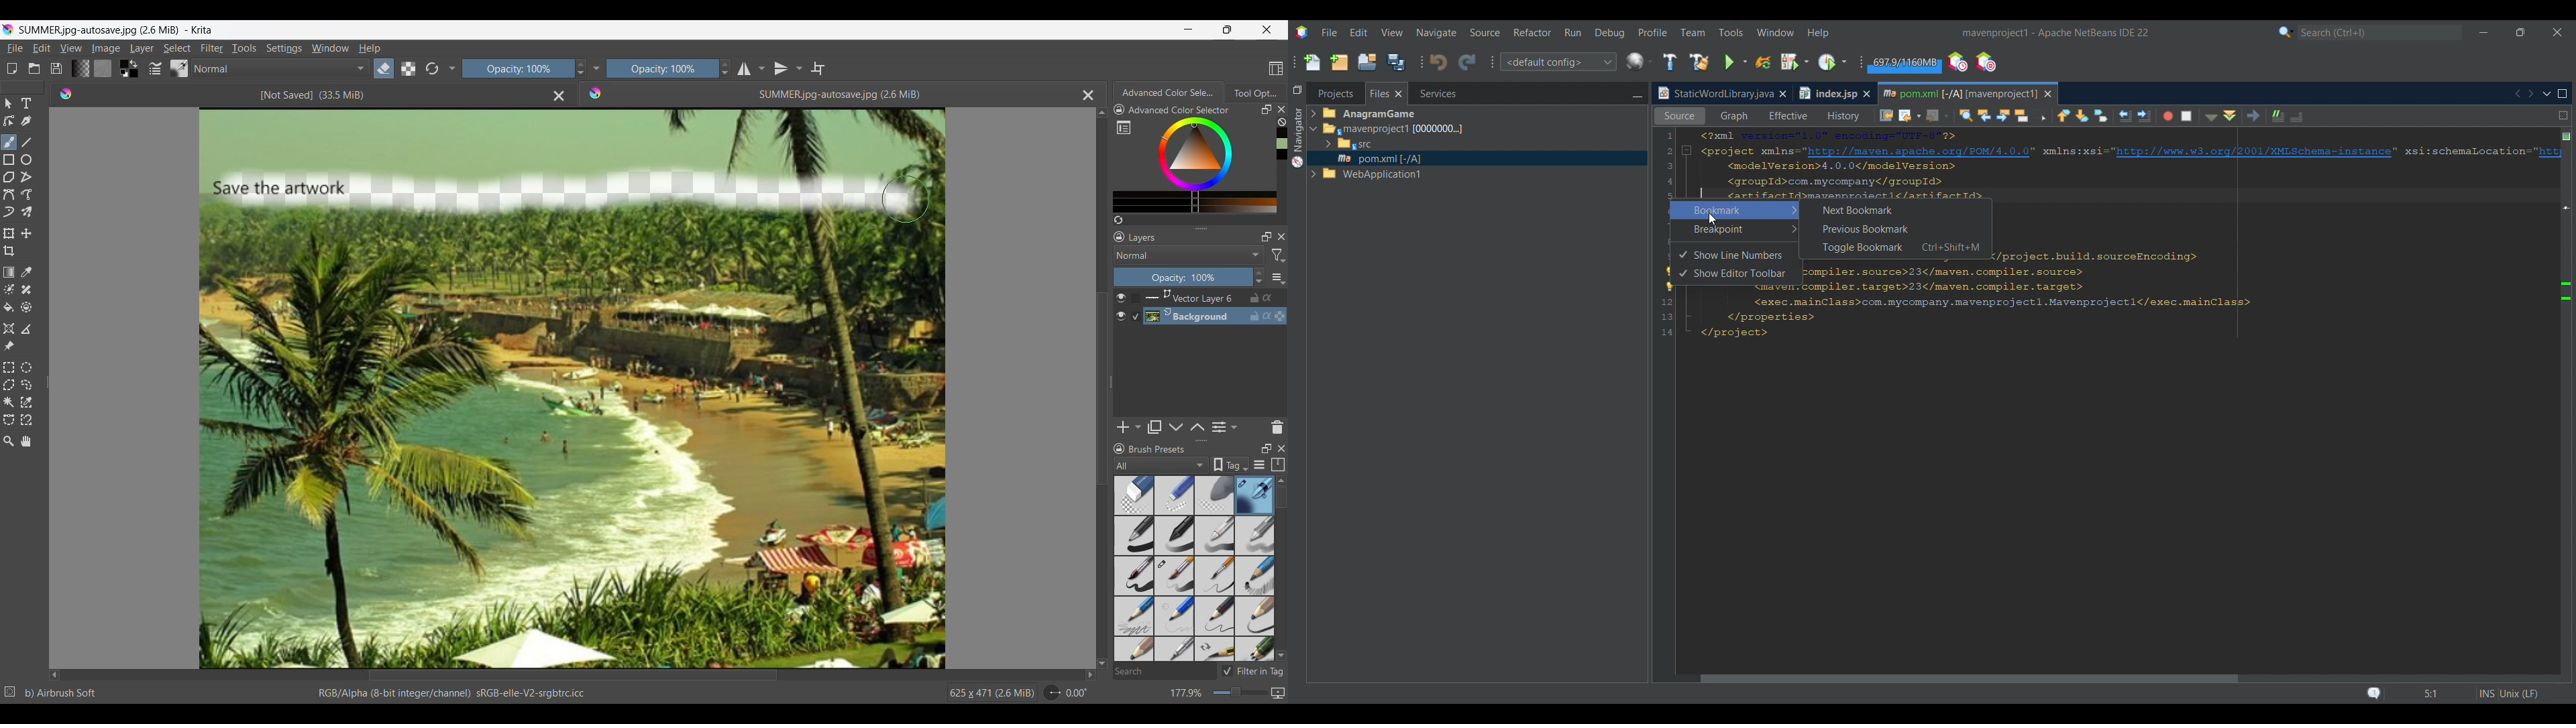  What do you see at coordinates (1396, 62) in the screenshot?
I see `Save all` at bounding box center [1396, 62].